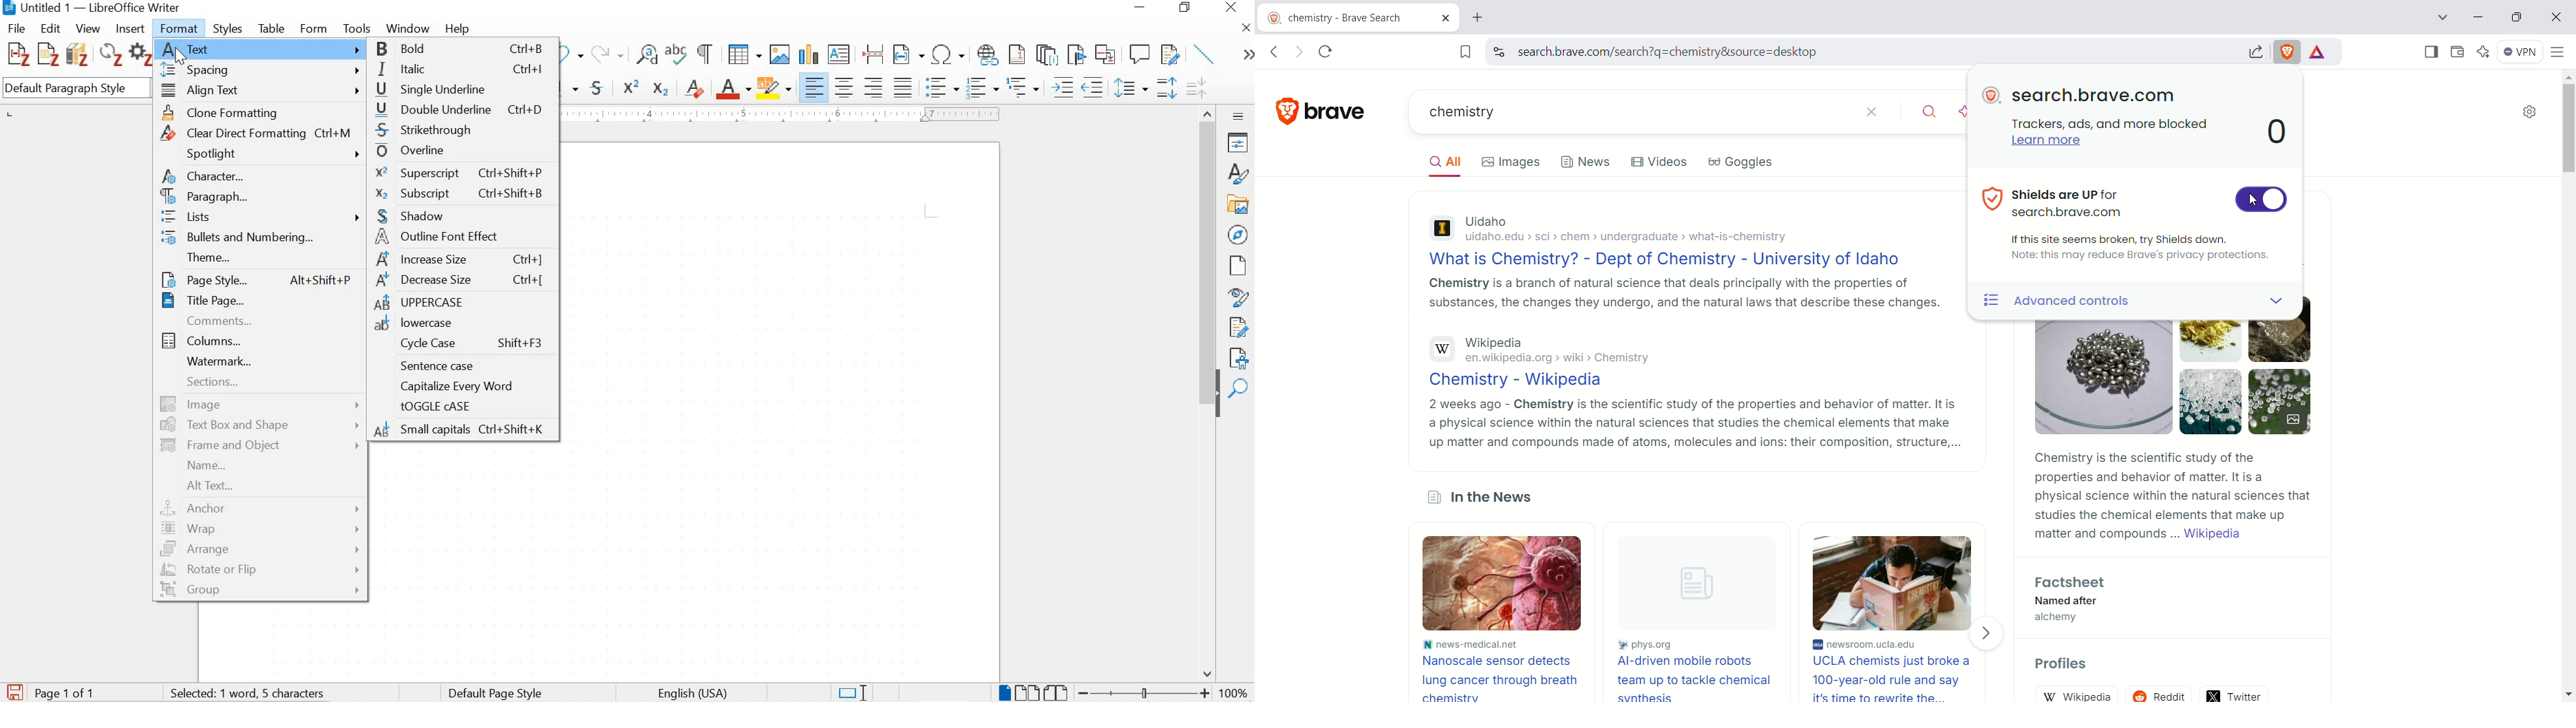 The height and width of the screenshot is (728, 2576). Describe the element at coordinates (463, 344) in the screenshot. I see `cycle case           Shift+F3` at that location.